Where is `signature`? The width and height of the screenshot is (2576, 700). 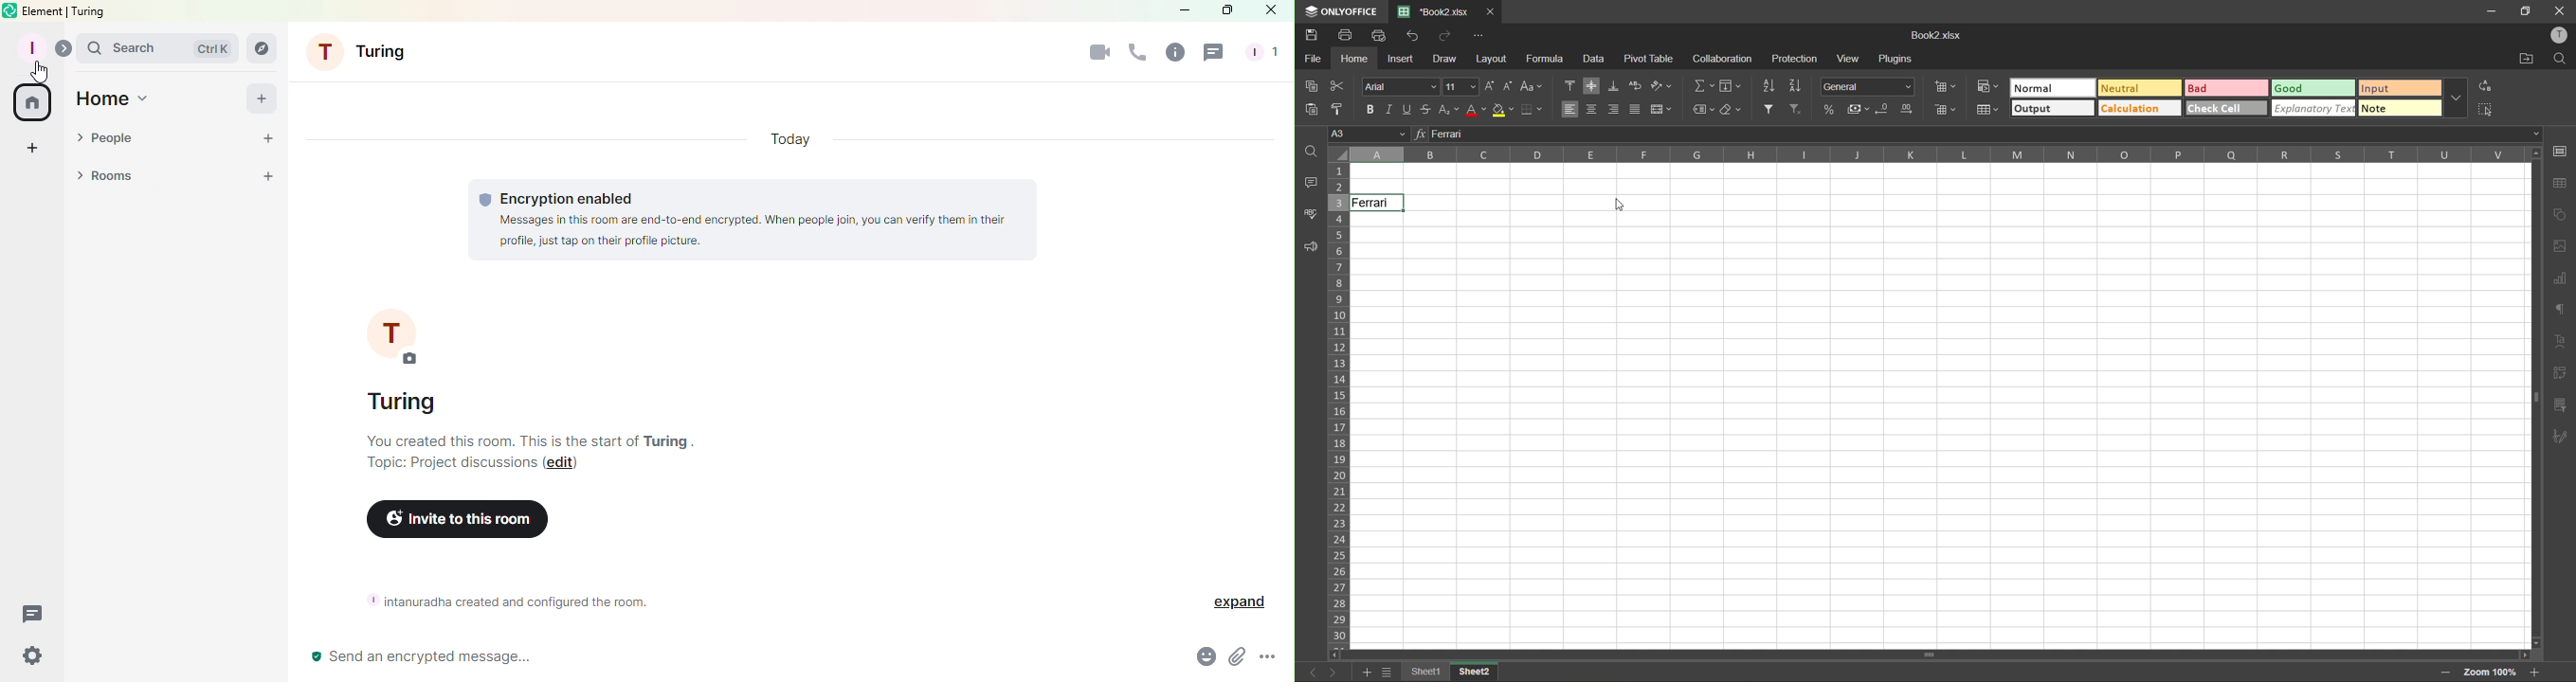 signature is located at coordinates (2561, 438).